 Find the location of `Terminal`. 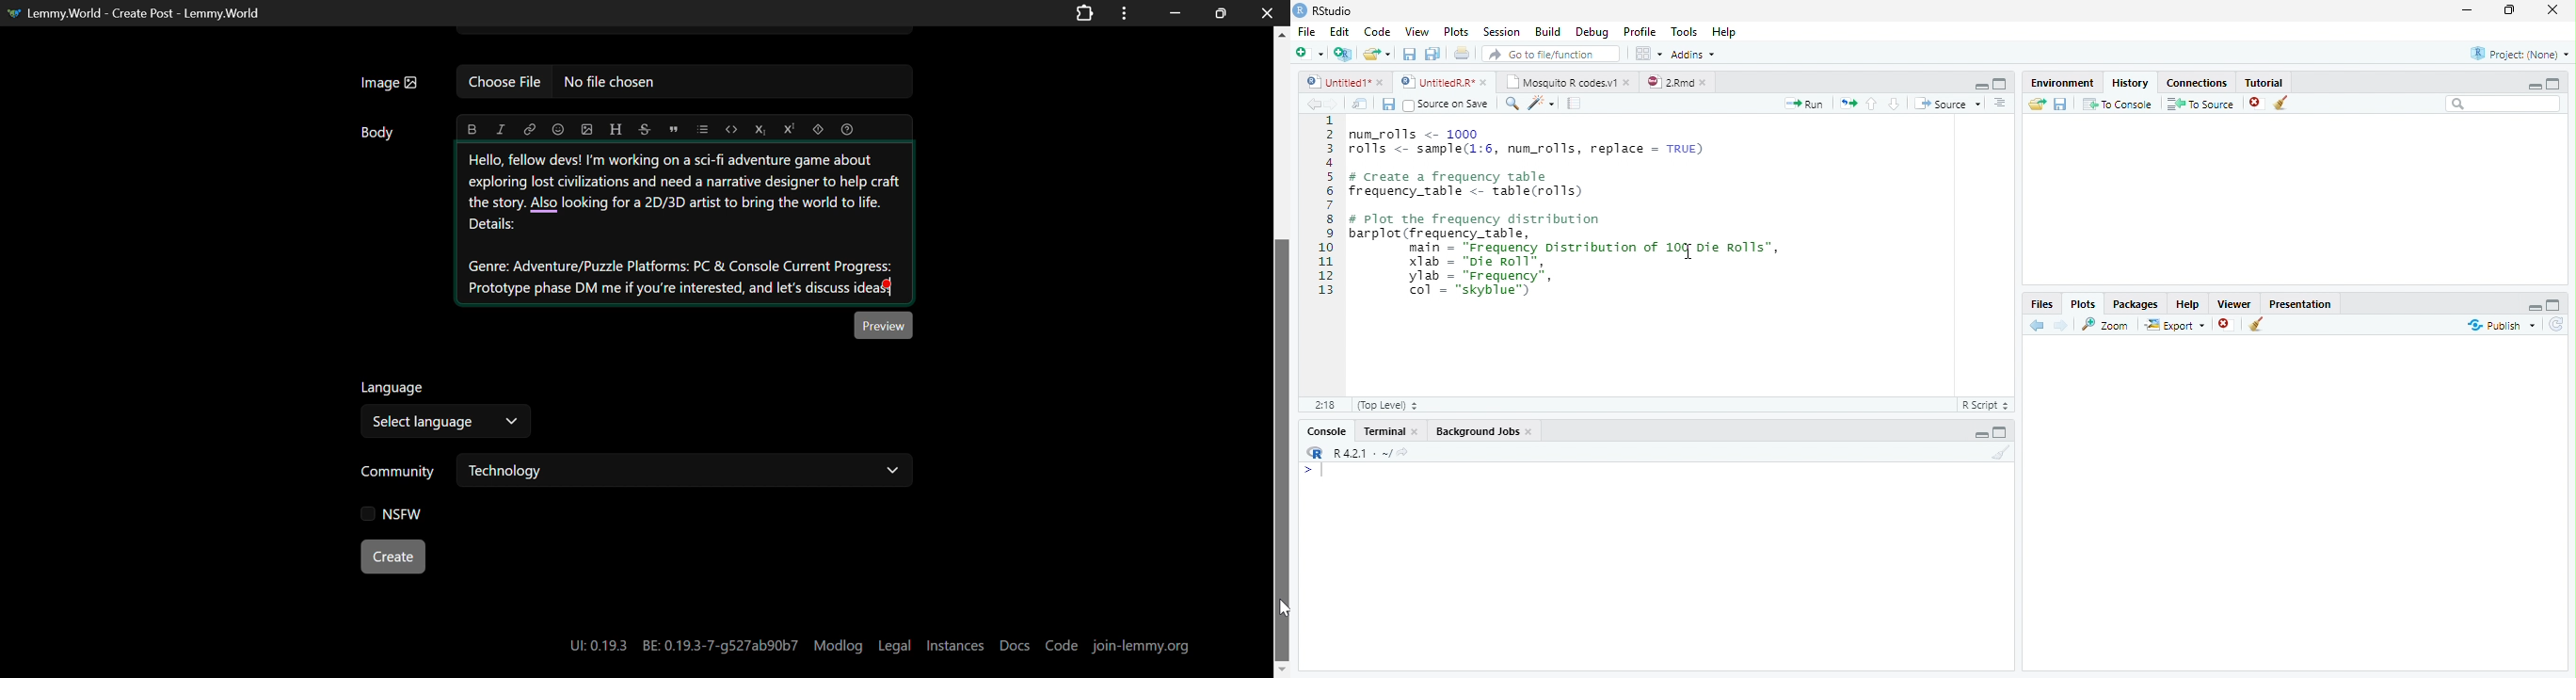

Terminal is located at coordinates (1393, 430).